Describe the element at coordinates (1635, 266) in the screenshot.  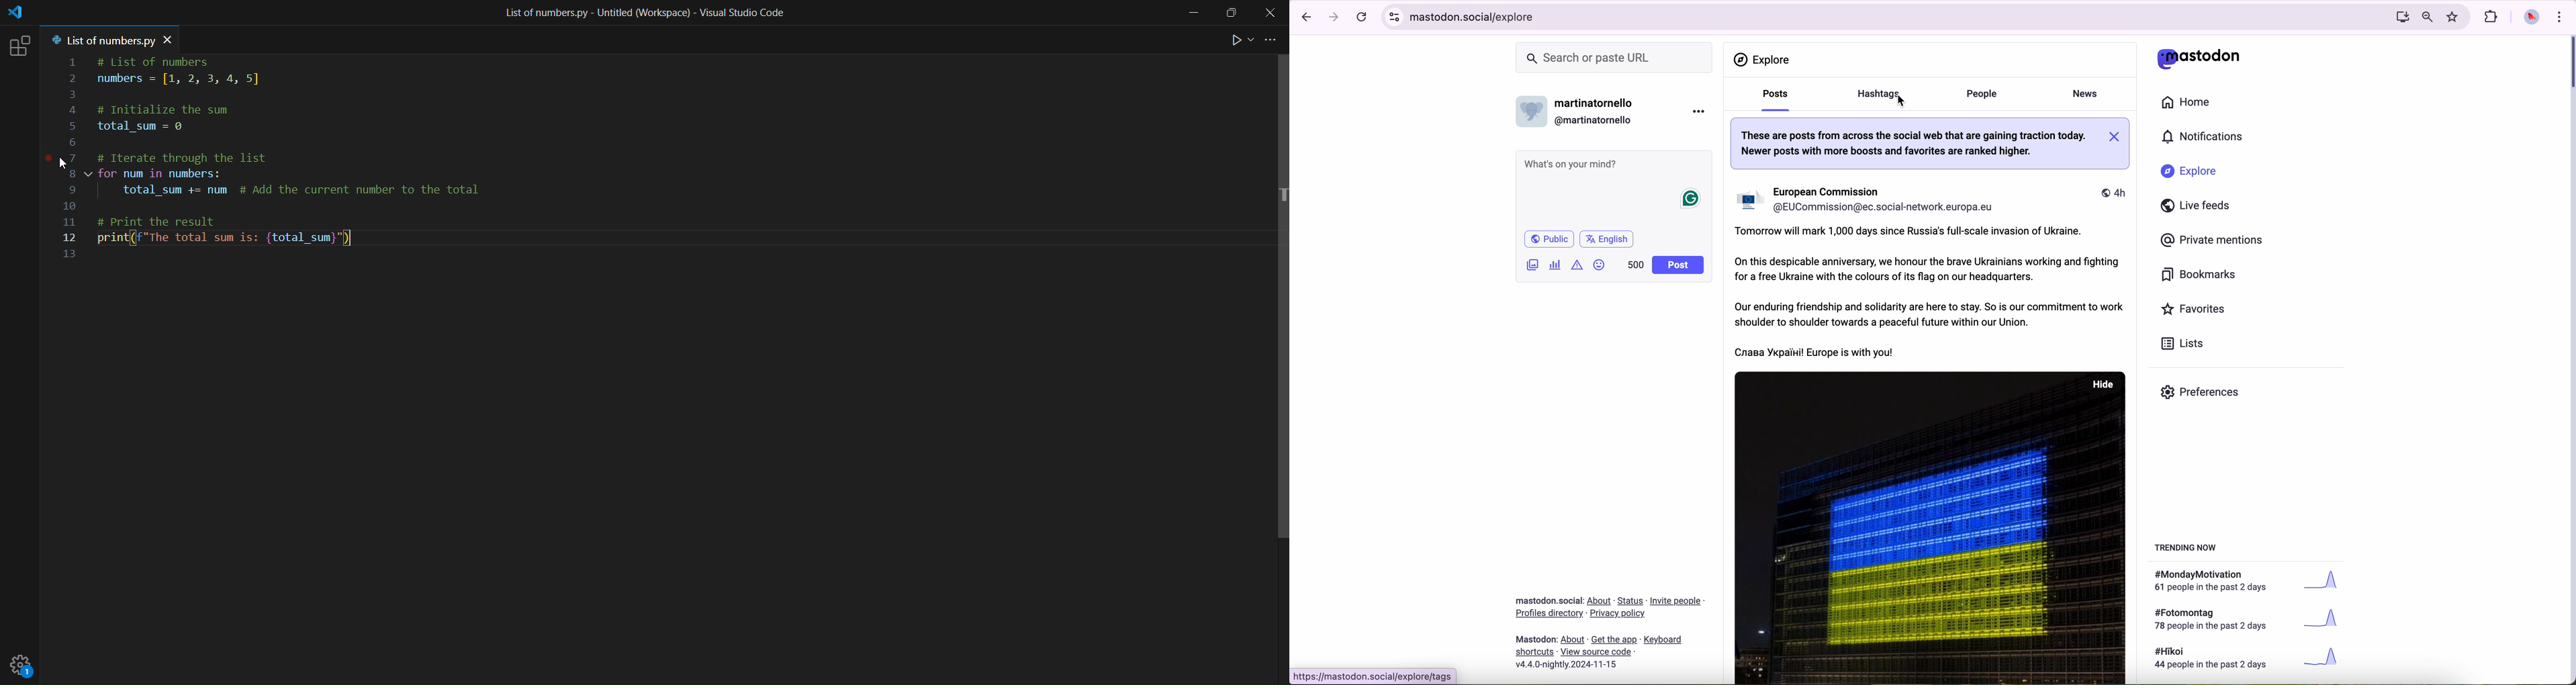
I see `500` at that location.